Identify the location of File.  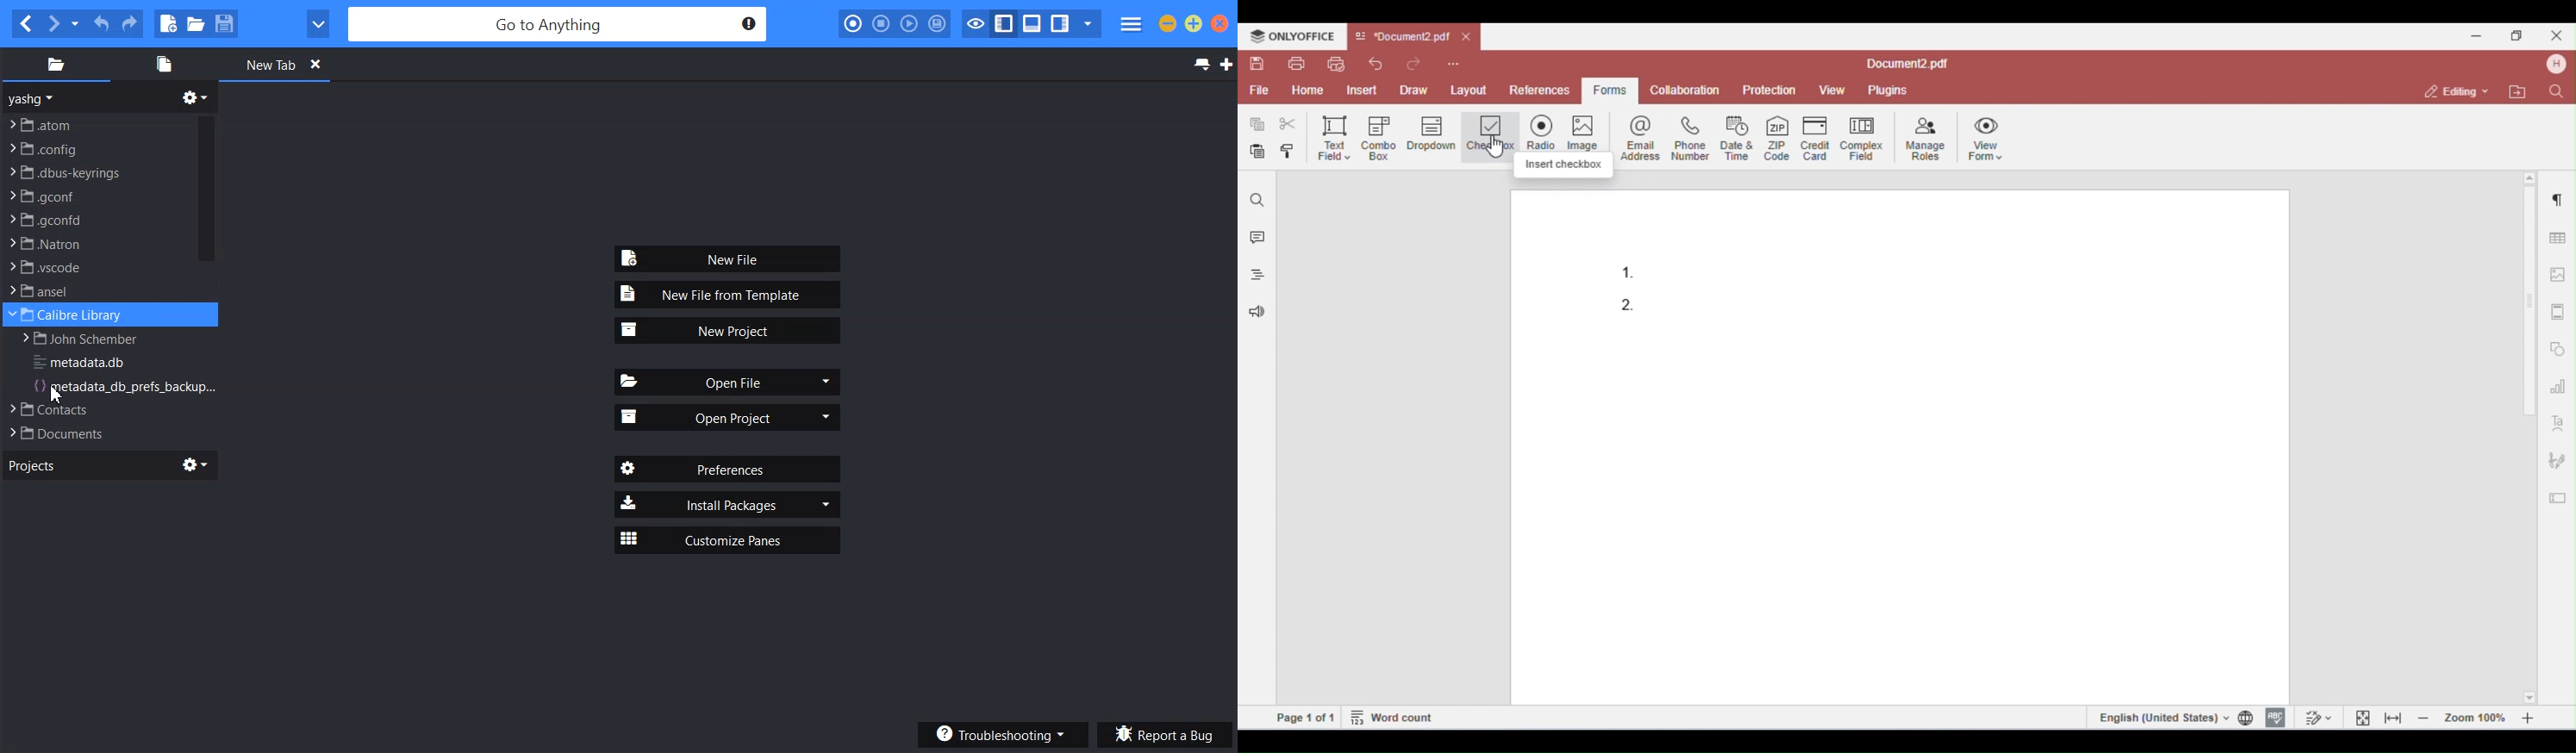
(96, 220).